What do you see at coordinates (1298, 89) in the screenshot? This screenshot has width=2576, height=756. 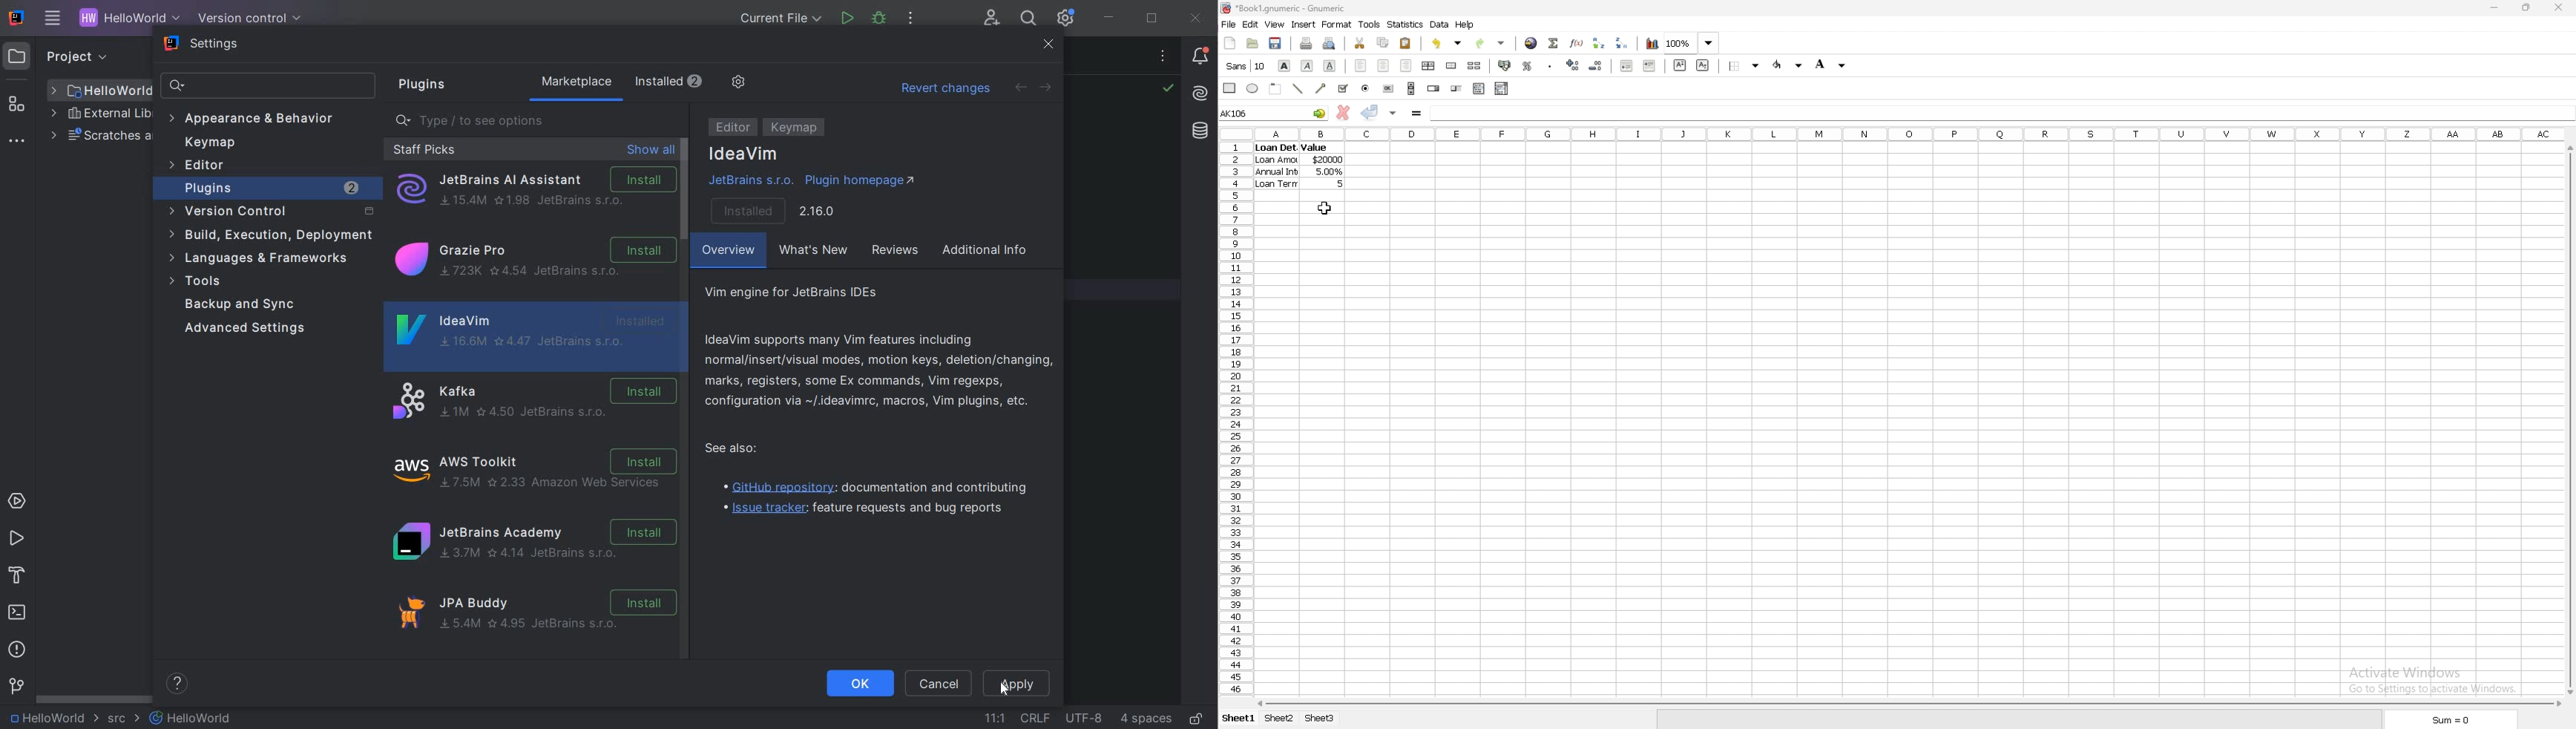 I see `line` at bounding box center [1298, 89].